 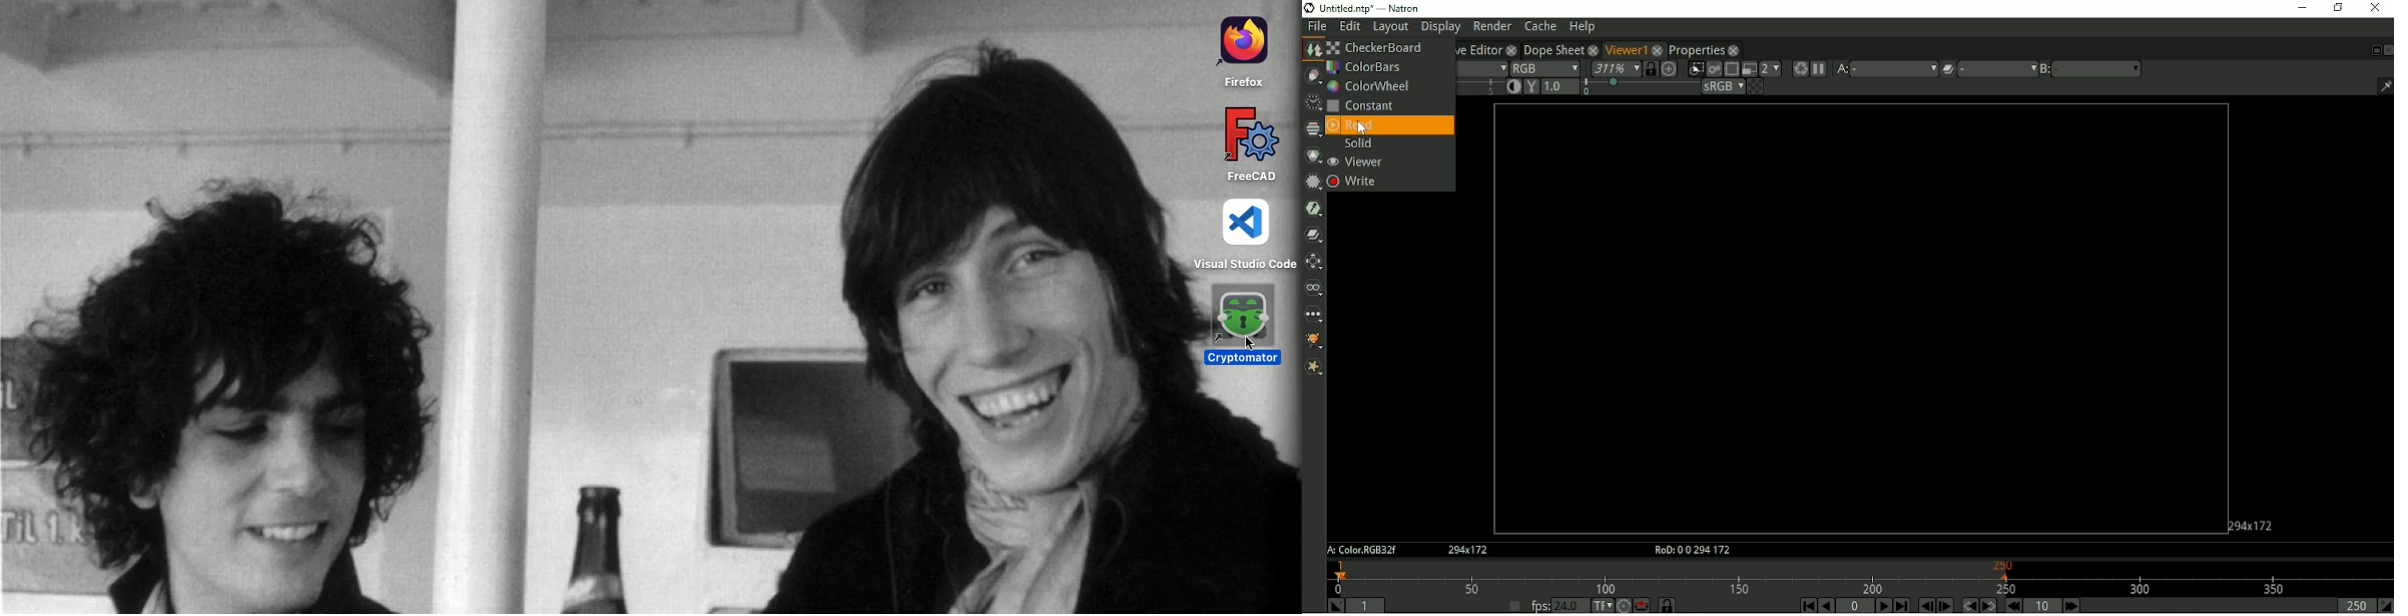 I want to click on Firefox, so click(x=1238, y=50).